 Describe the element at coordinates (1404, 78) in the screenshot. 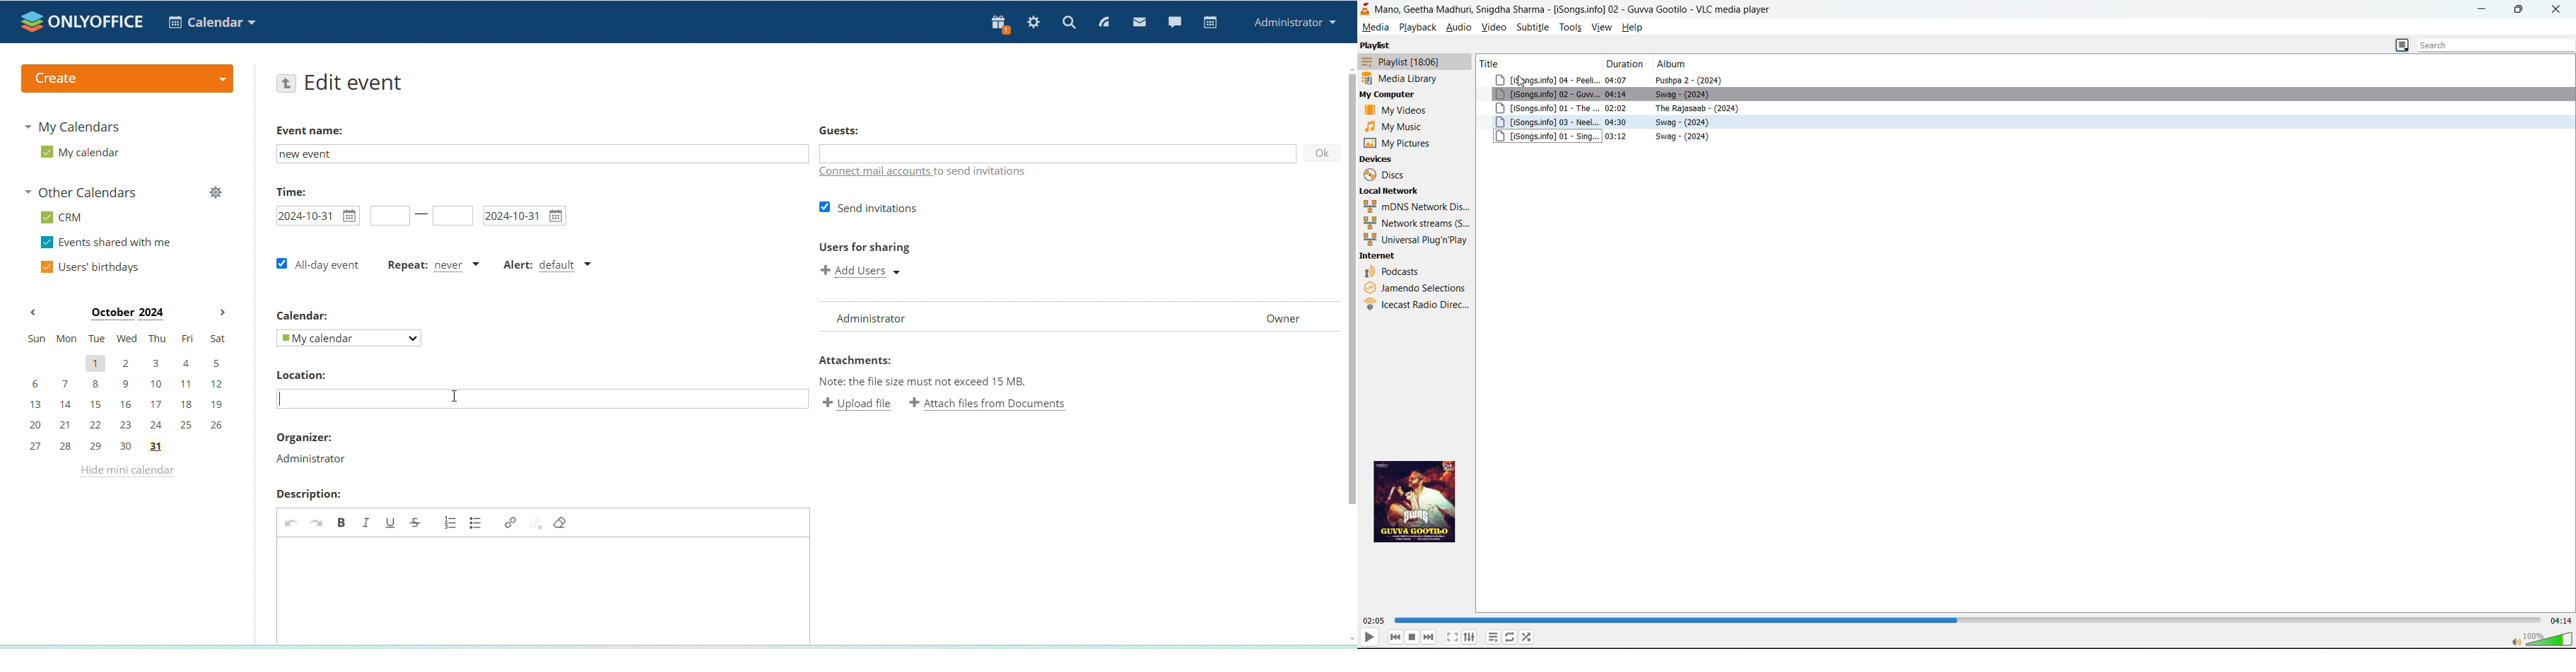

I see `media library` at that location.